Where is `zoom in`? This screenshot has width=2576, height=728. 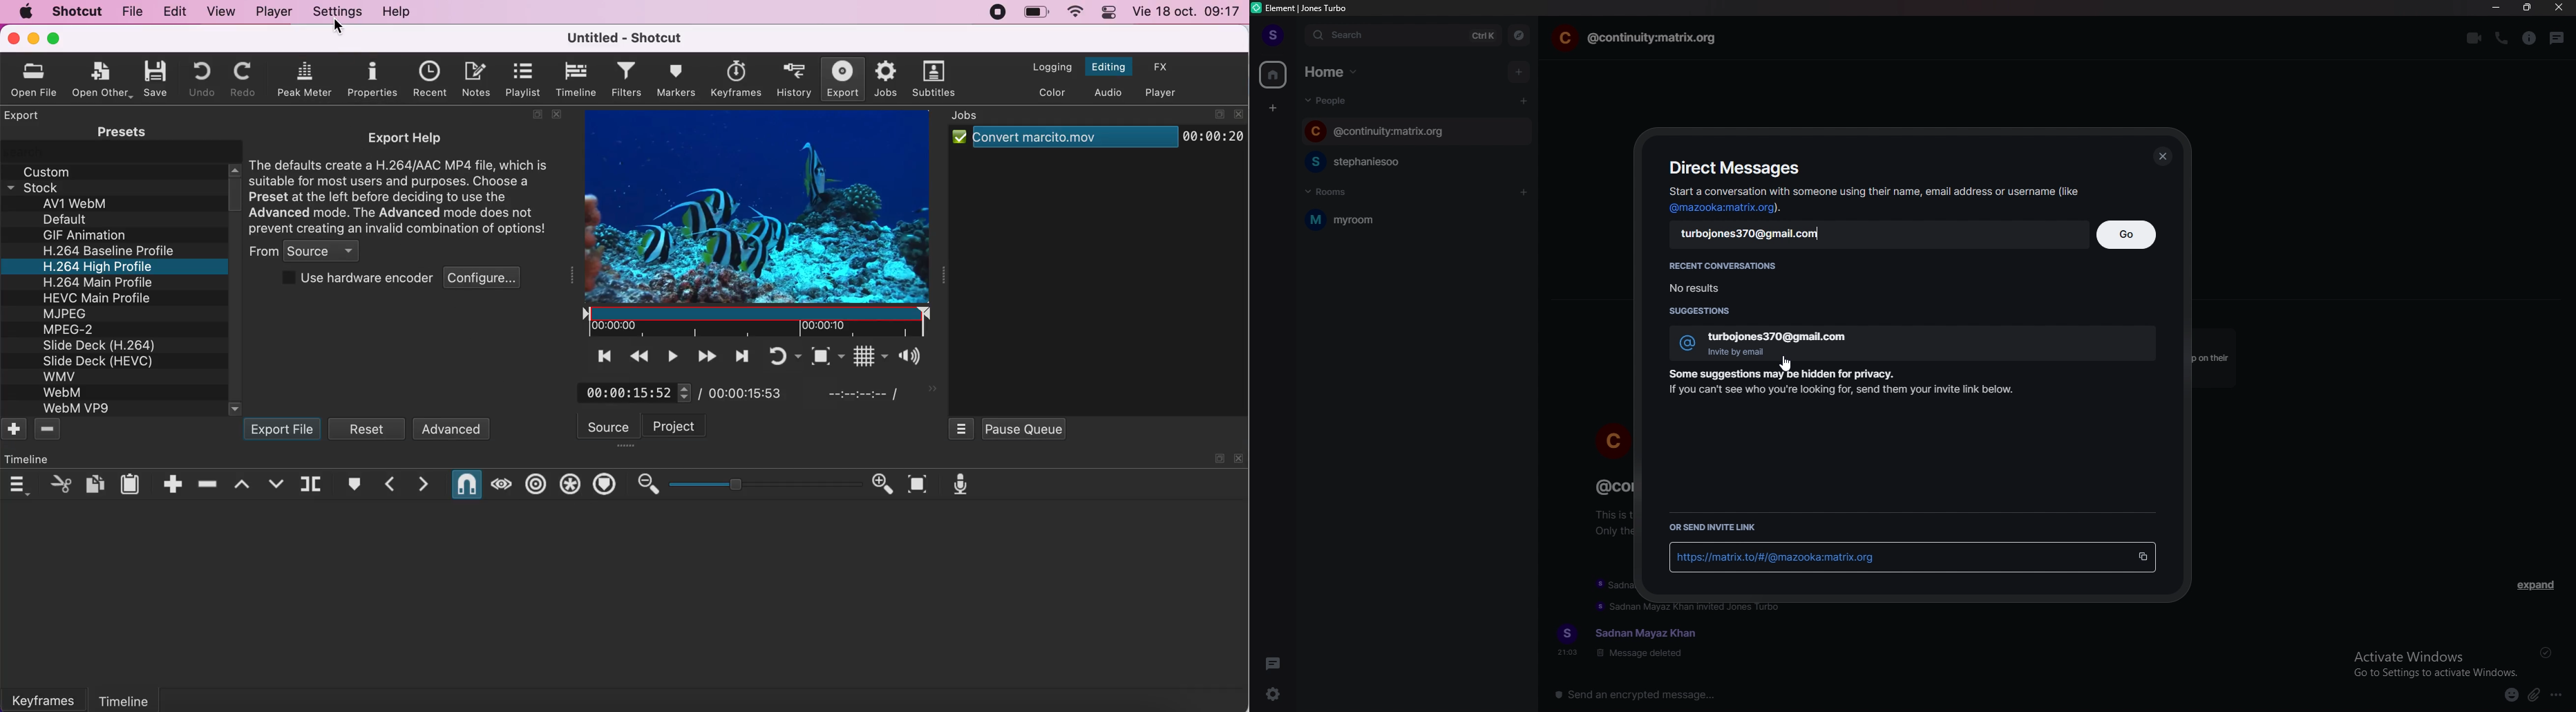
zoom in is located at coordinates (884, 484).